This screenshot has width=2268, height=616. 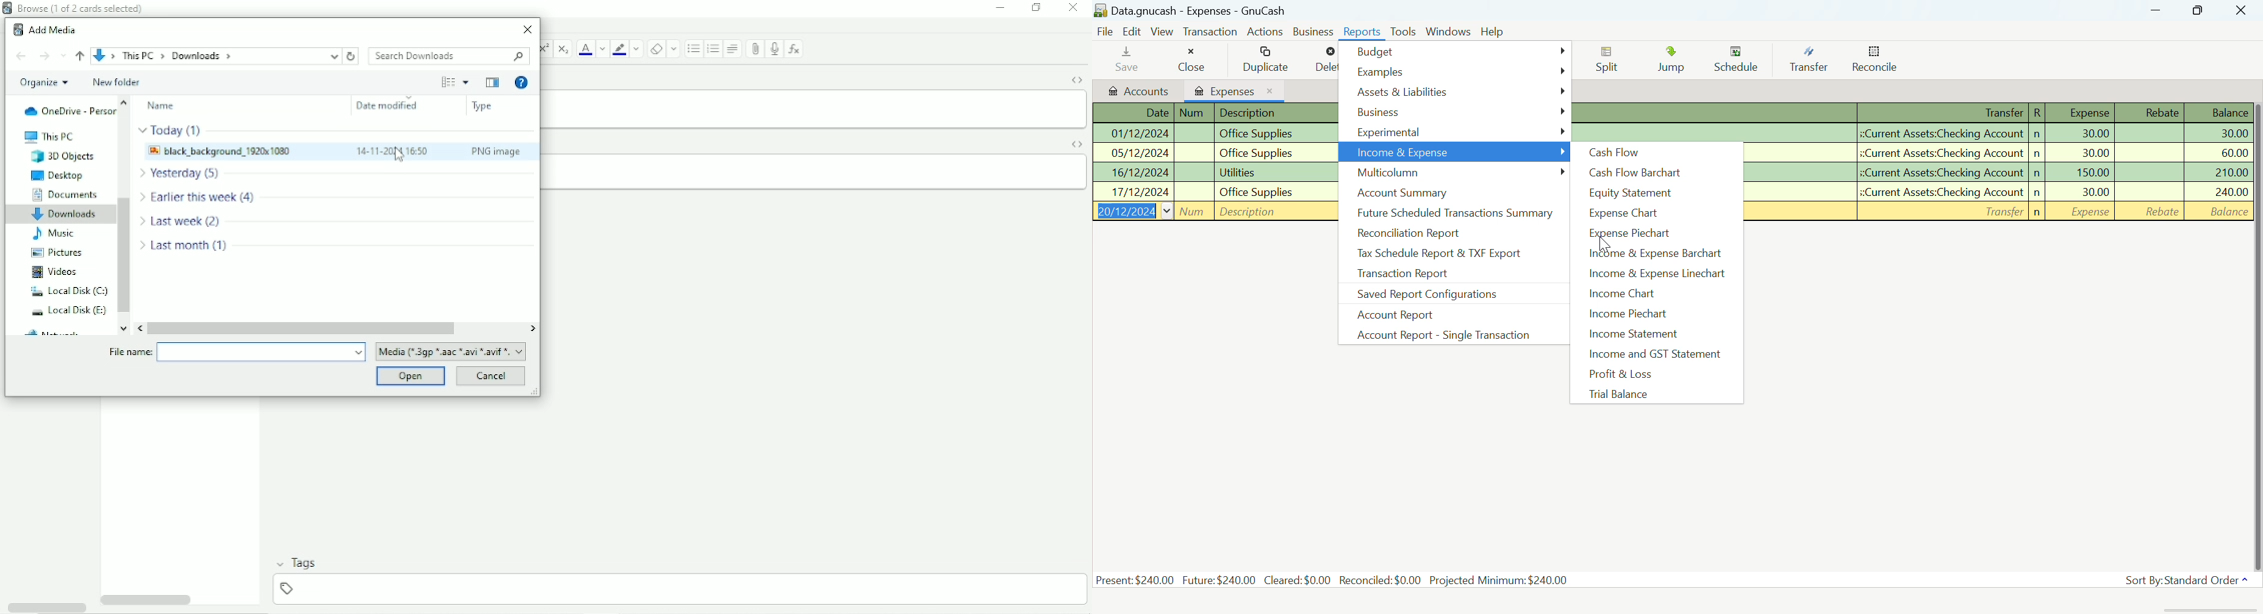 What do you see at coordinates (545, 49) in the screenshot?
I see `Superscript` at bounding box center [545, 49].